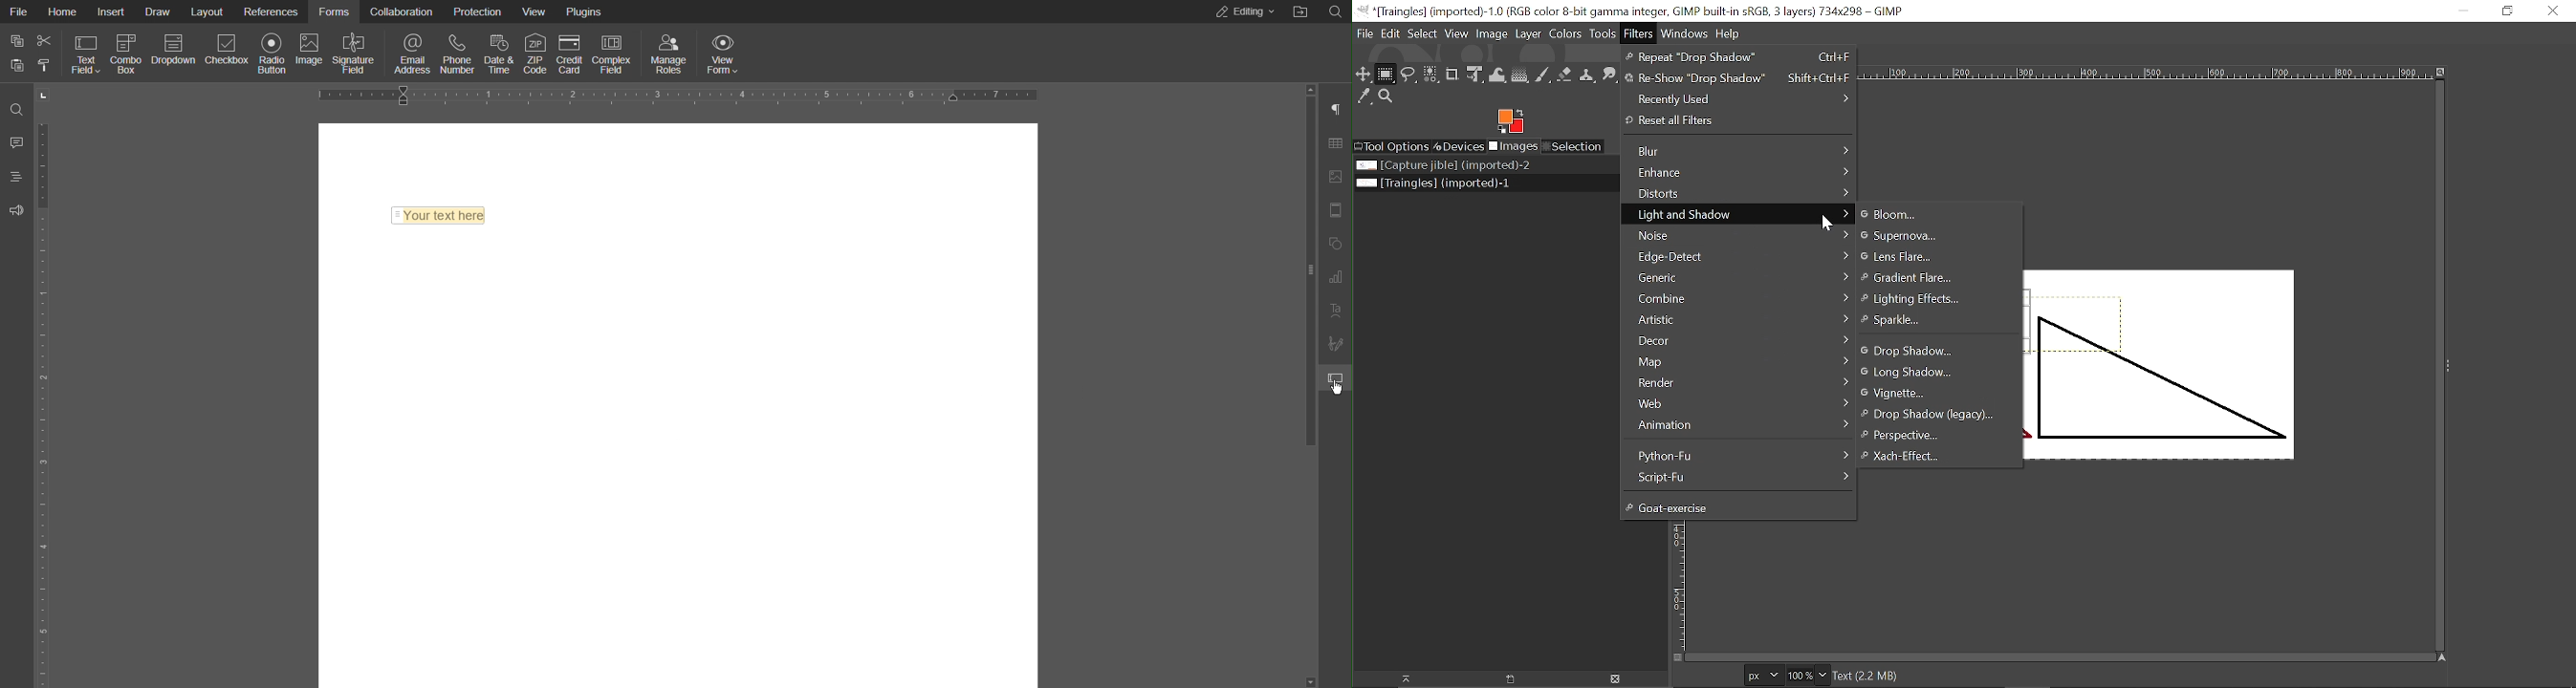  What do you see at coordinates (1520, 75) in the screenshot?
I see `Gradient tool` at bounding box center [1520, 75].